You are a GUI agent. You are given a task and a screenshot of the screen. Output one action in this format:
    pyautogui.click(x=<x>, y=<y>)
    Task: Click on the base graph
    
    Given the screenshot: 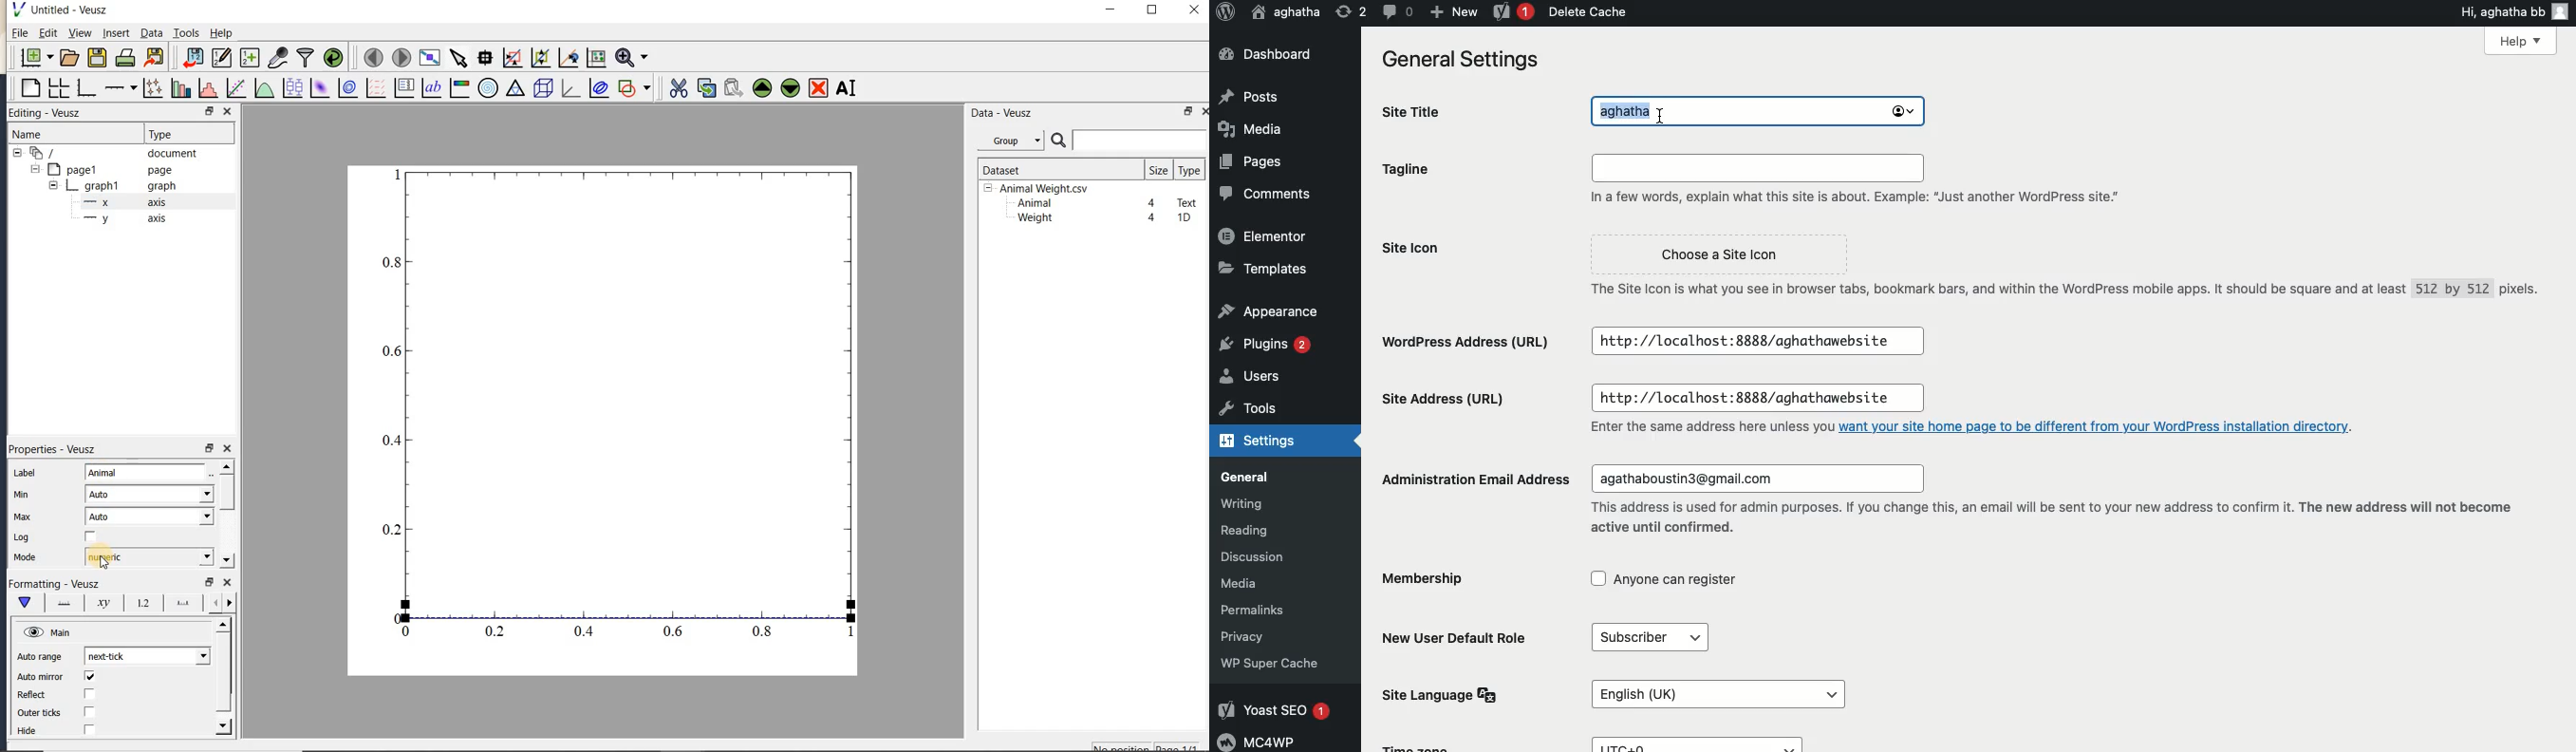 What is the action you would take?
    pyautogui.click(x=85, y=88)
    